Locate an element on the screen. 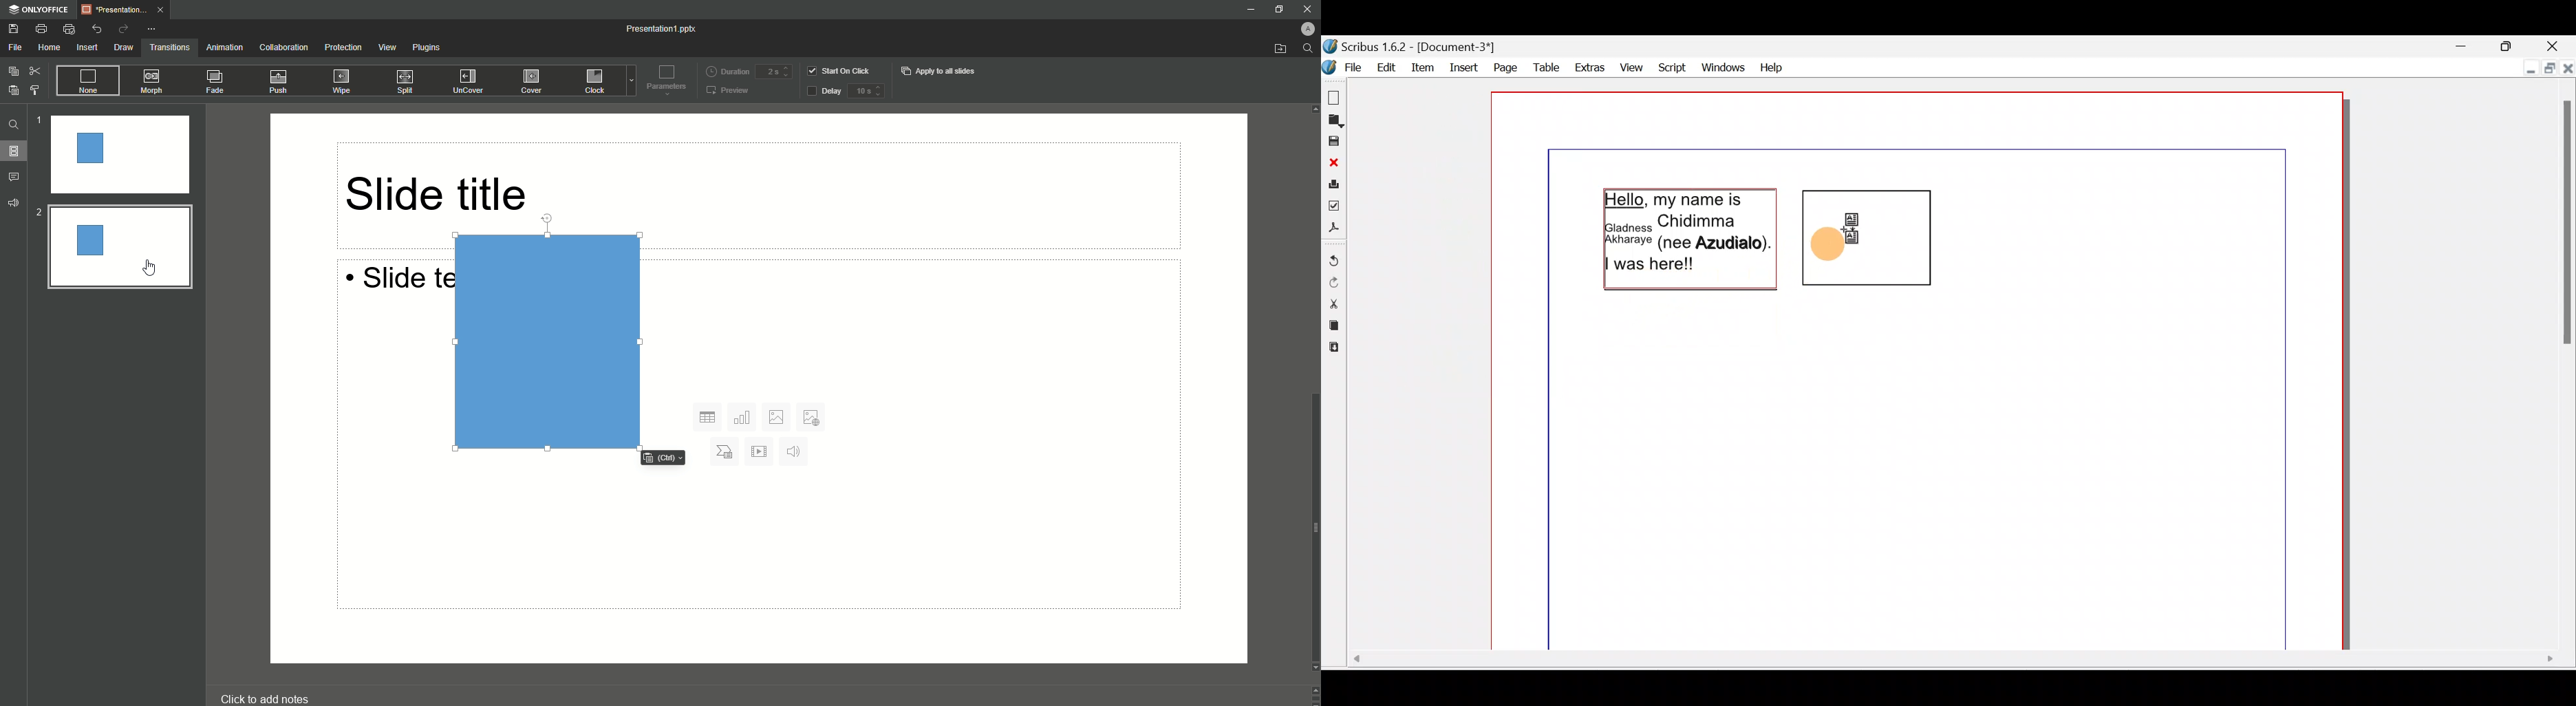 The width and height of the screenshot is (2576, 728). Save is located at coordinates (1333, 141).